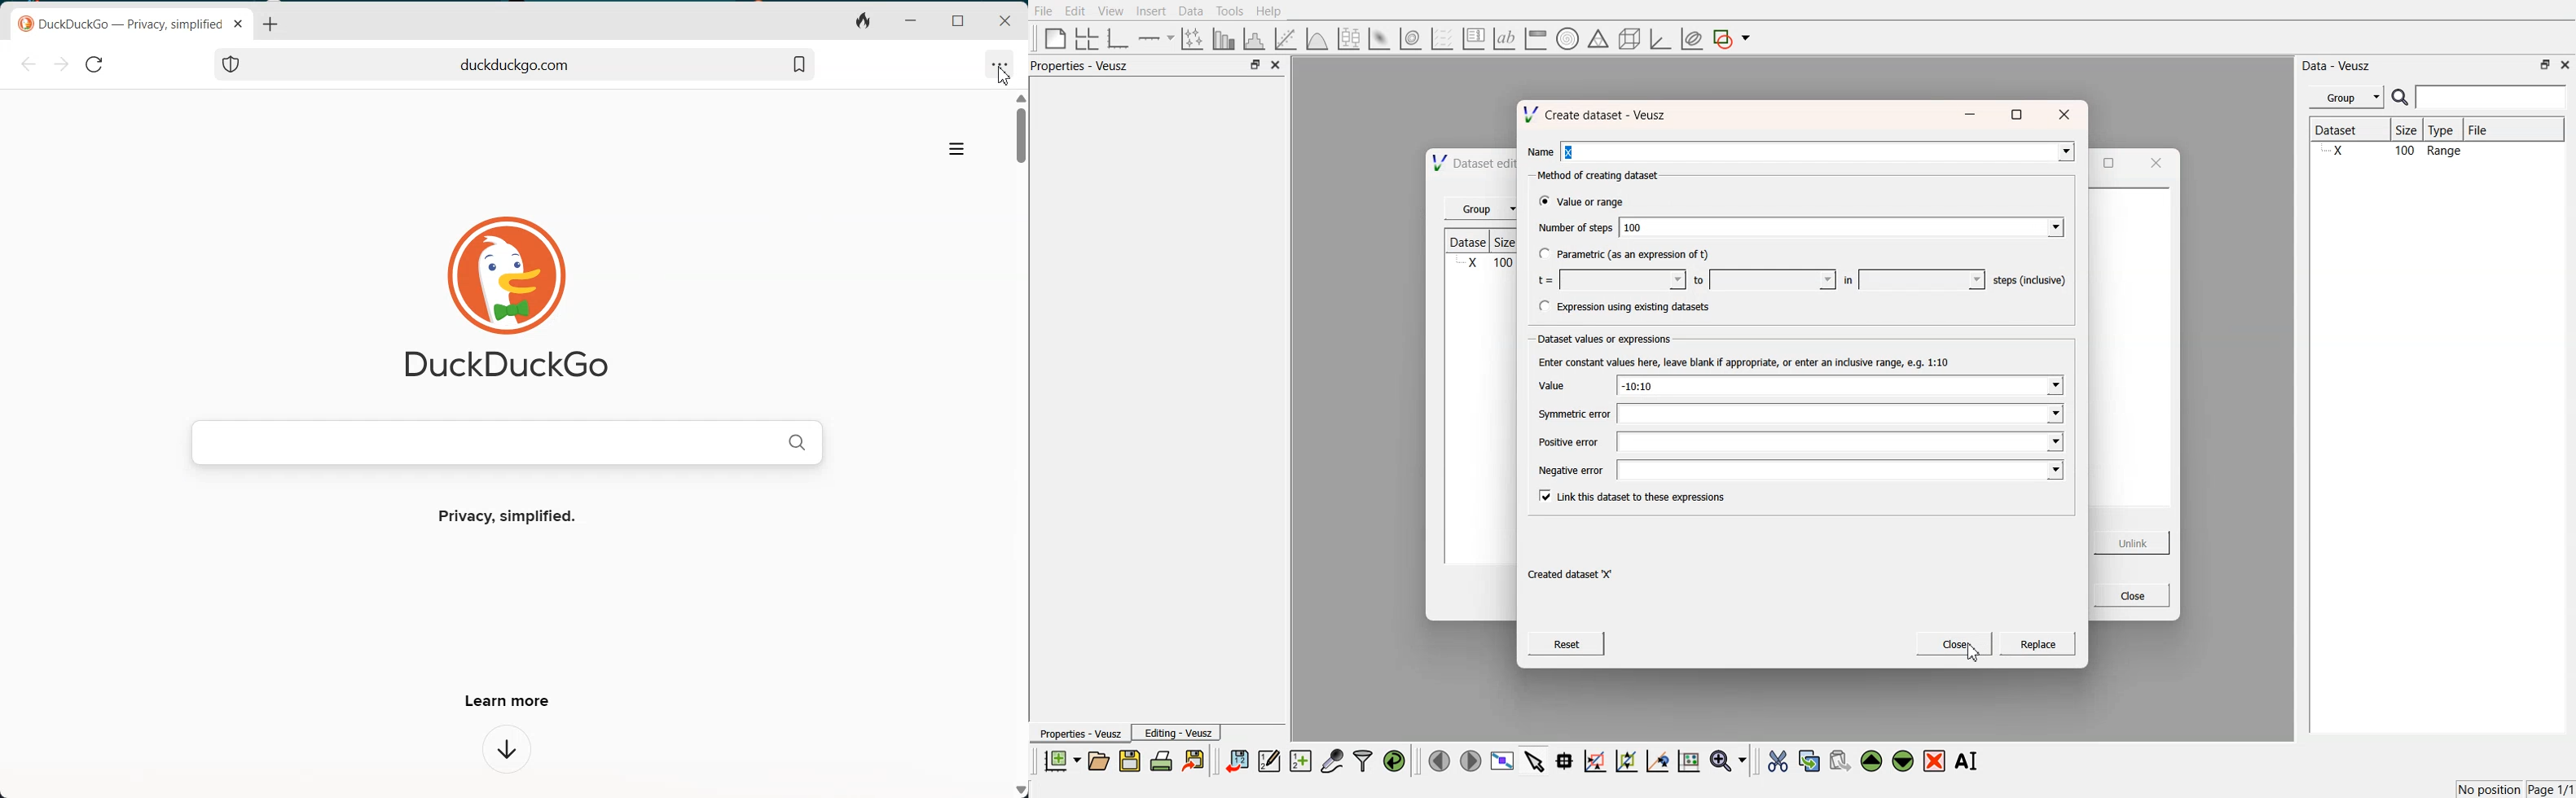  Describe the element at coordinates (2493, 98) in the screenshot. I see `enter search field` at that location.